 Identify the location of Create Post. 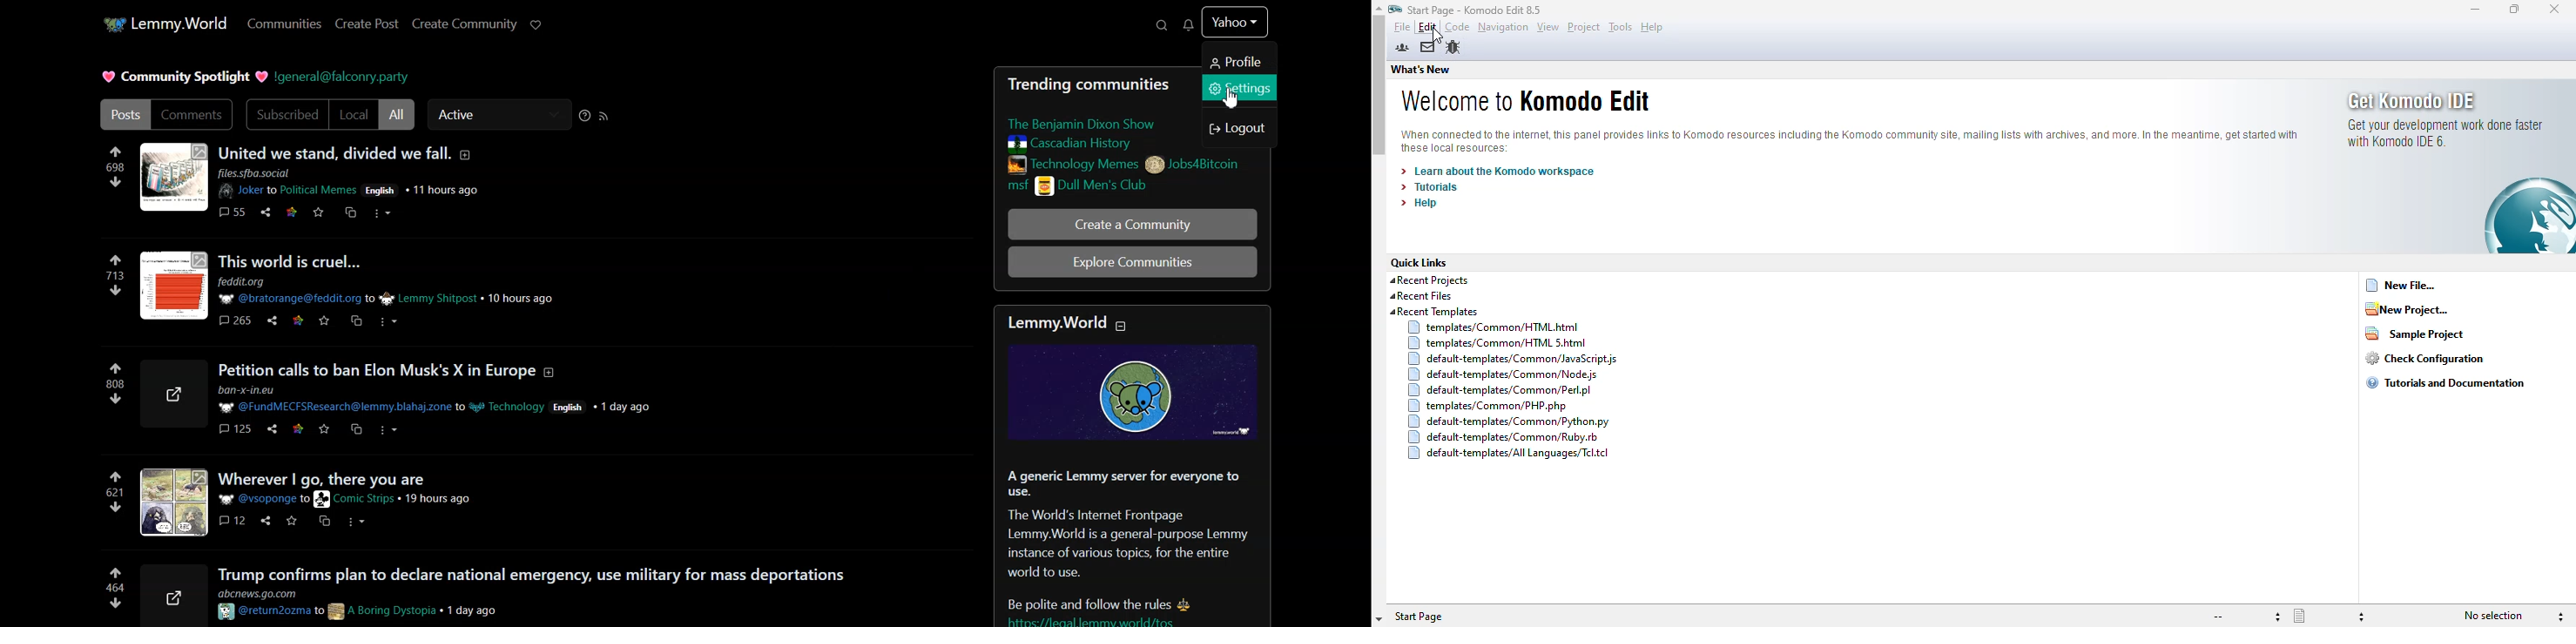
(368, 24).